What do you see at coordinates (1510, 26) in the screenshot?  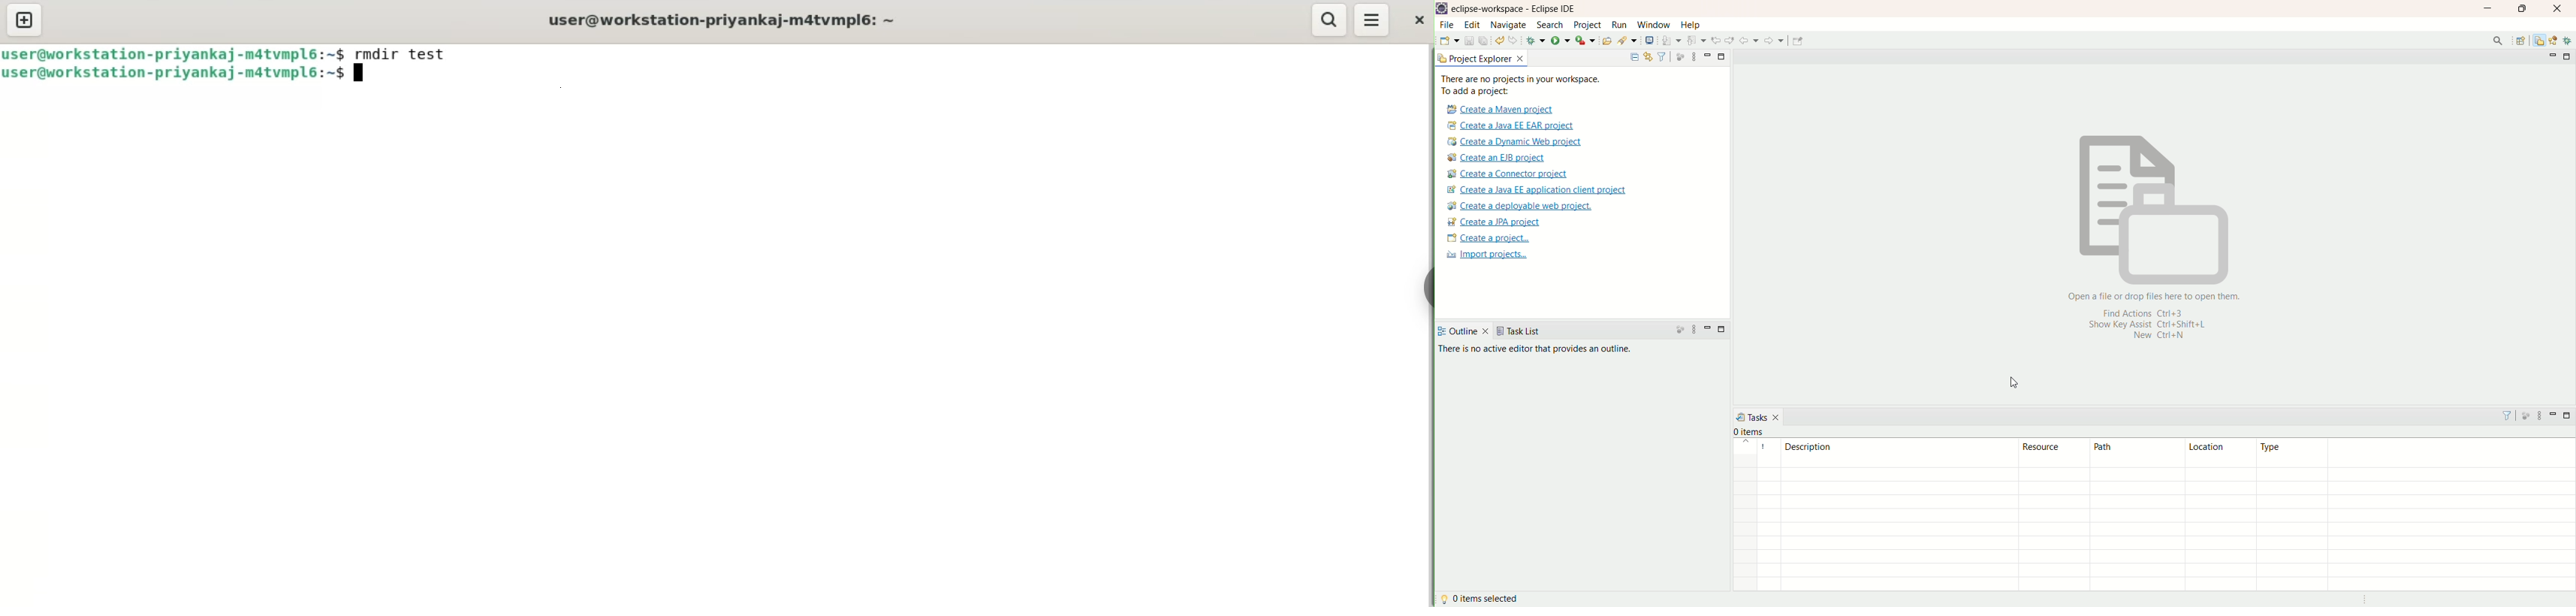 I see `navigate` at bounding box center [1510, 26].